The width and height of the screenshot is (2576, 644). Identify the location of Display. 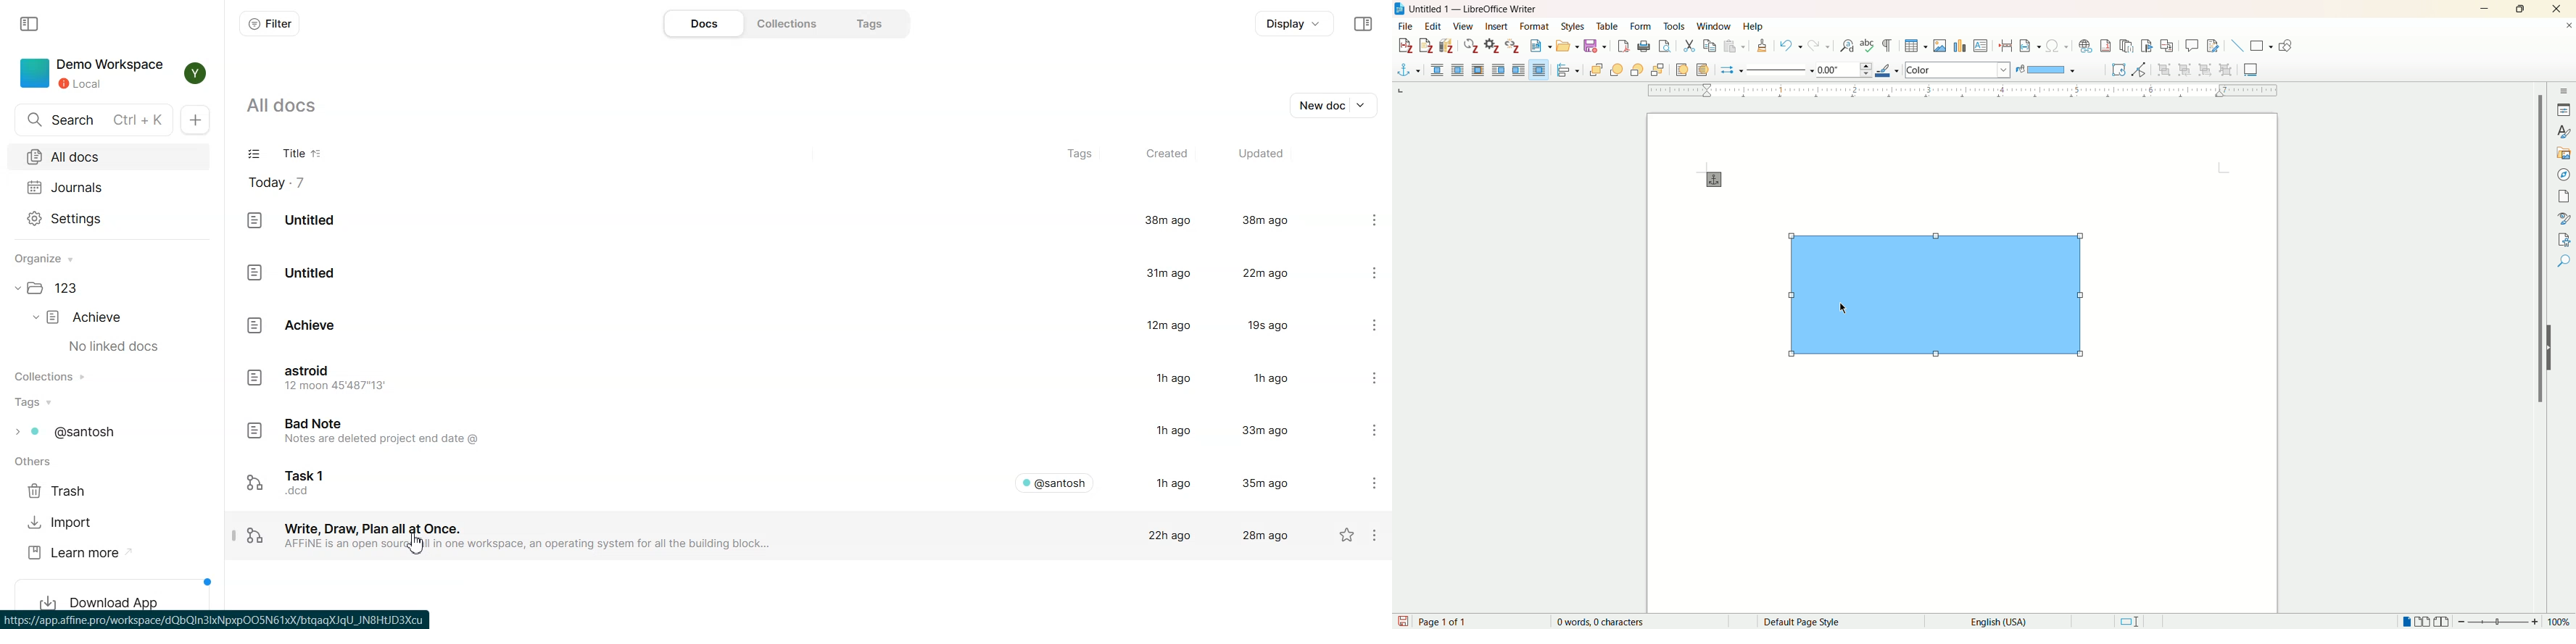
(1295, 24).